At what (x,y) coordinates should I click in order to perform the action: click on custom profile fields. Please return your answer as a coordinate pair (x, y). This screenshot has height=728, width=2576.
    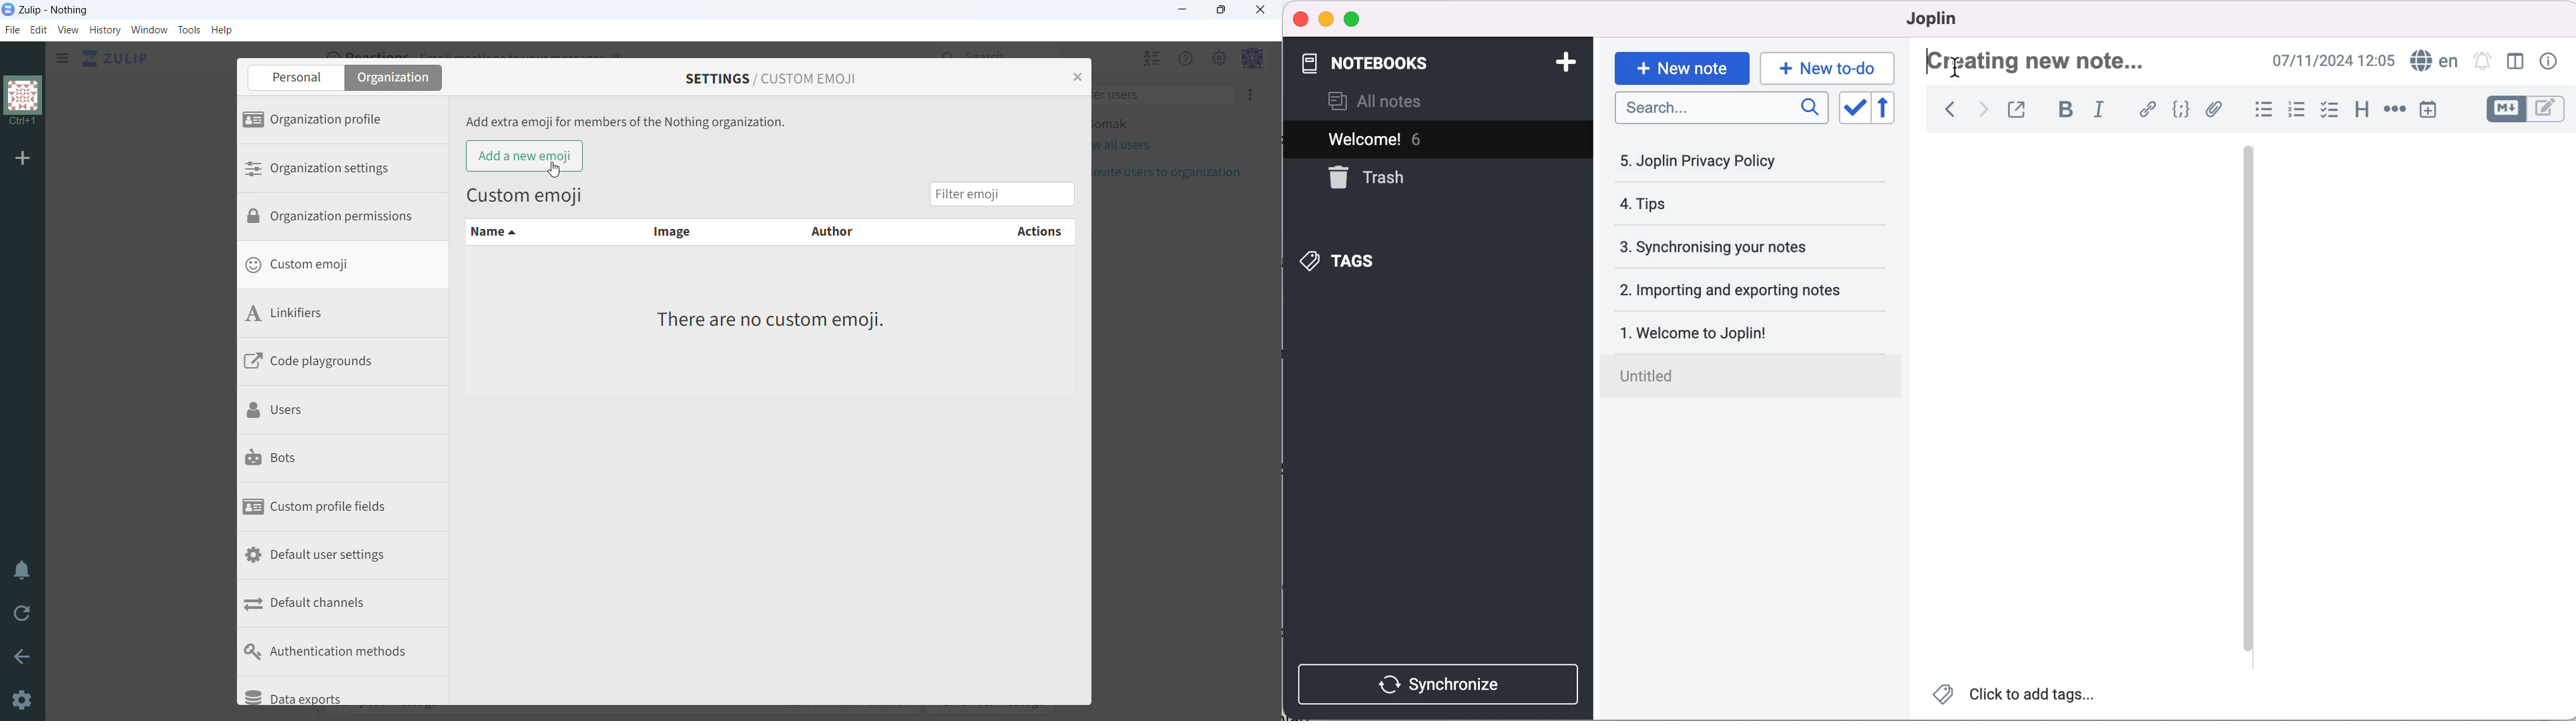
    Looking at the image, I should click on (342, 508).